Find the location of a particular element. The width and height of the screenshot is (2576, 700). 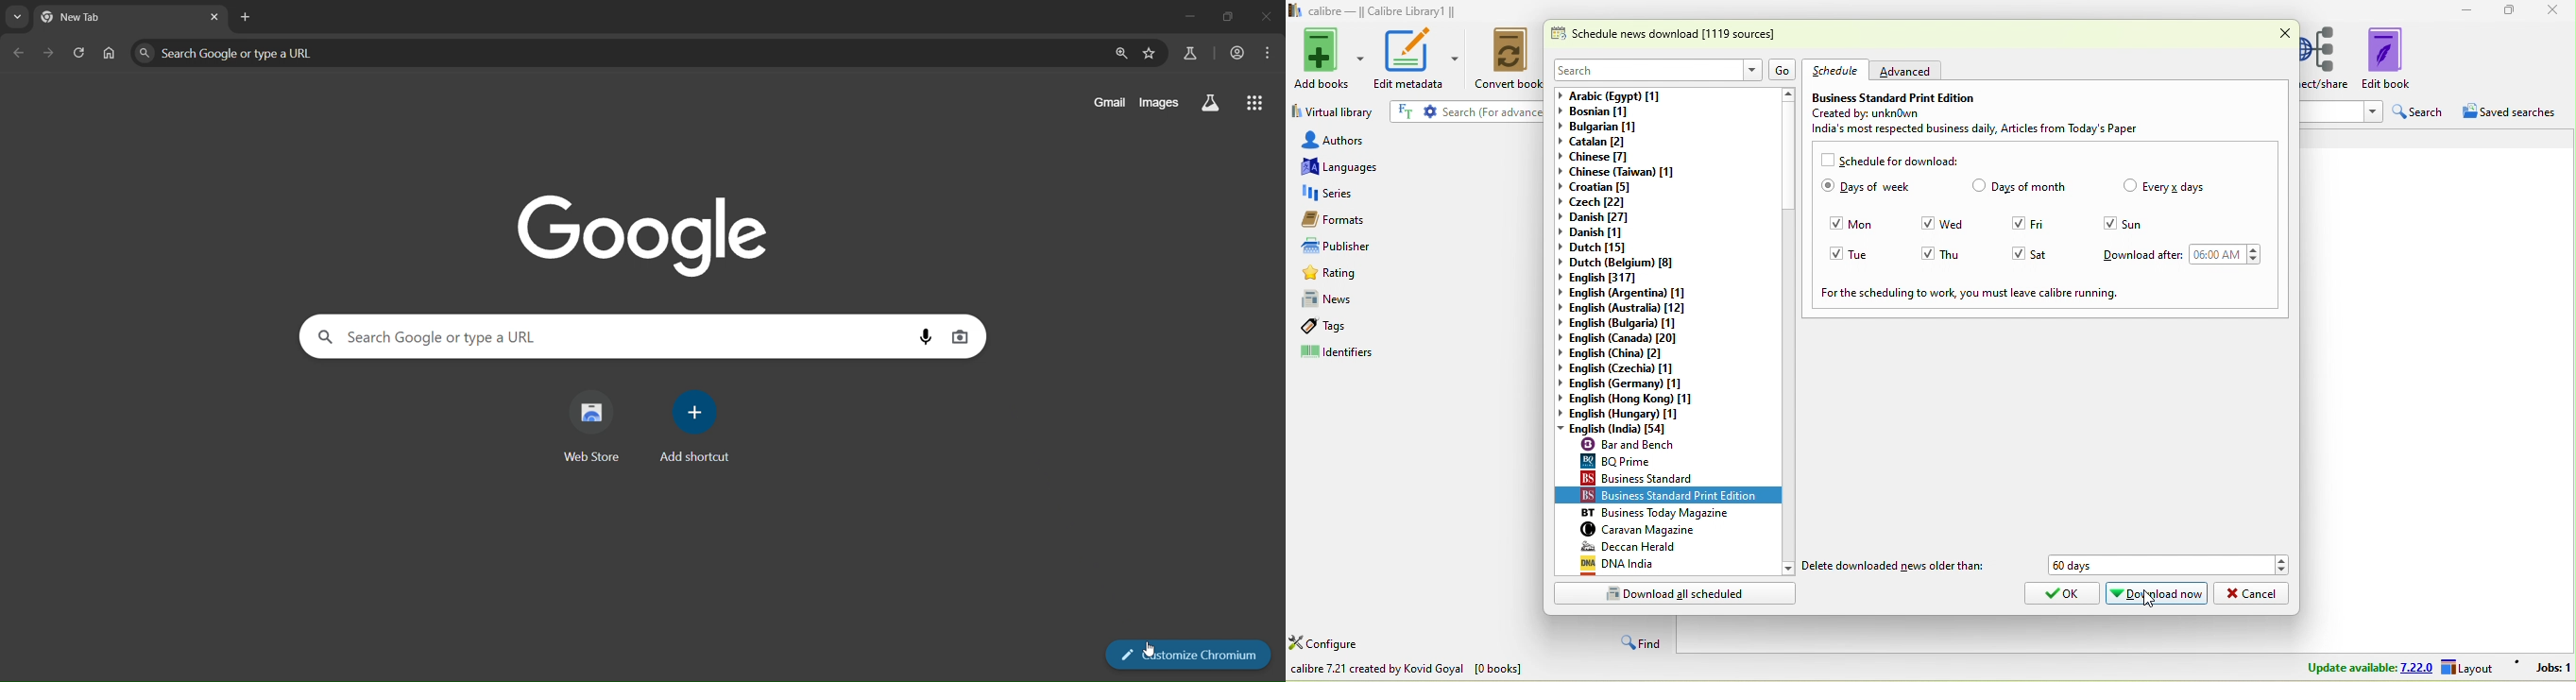

home is located at coordinates (109, 55).